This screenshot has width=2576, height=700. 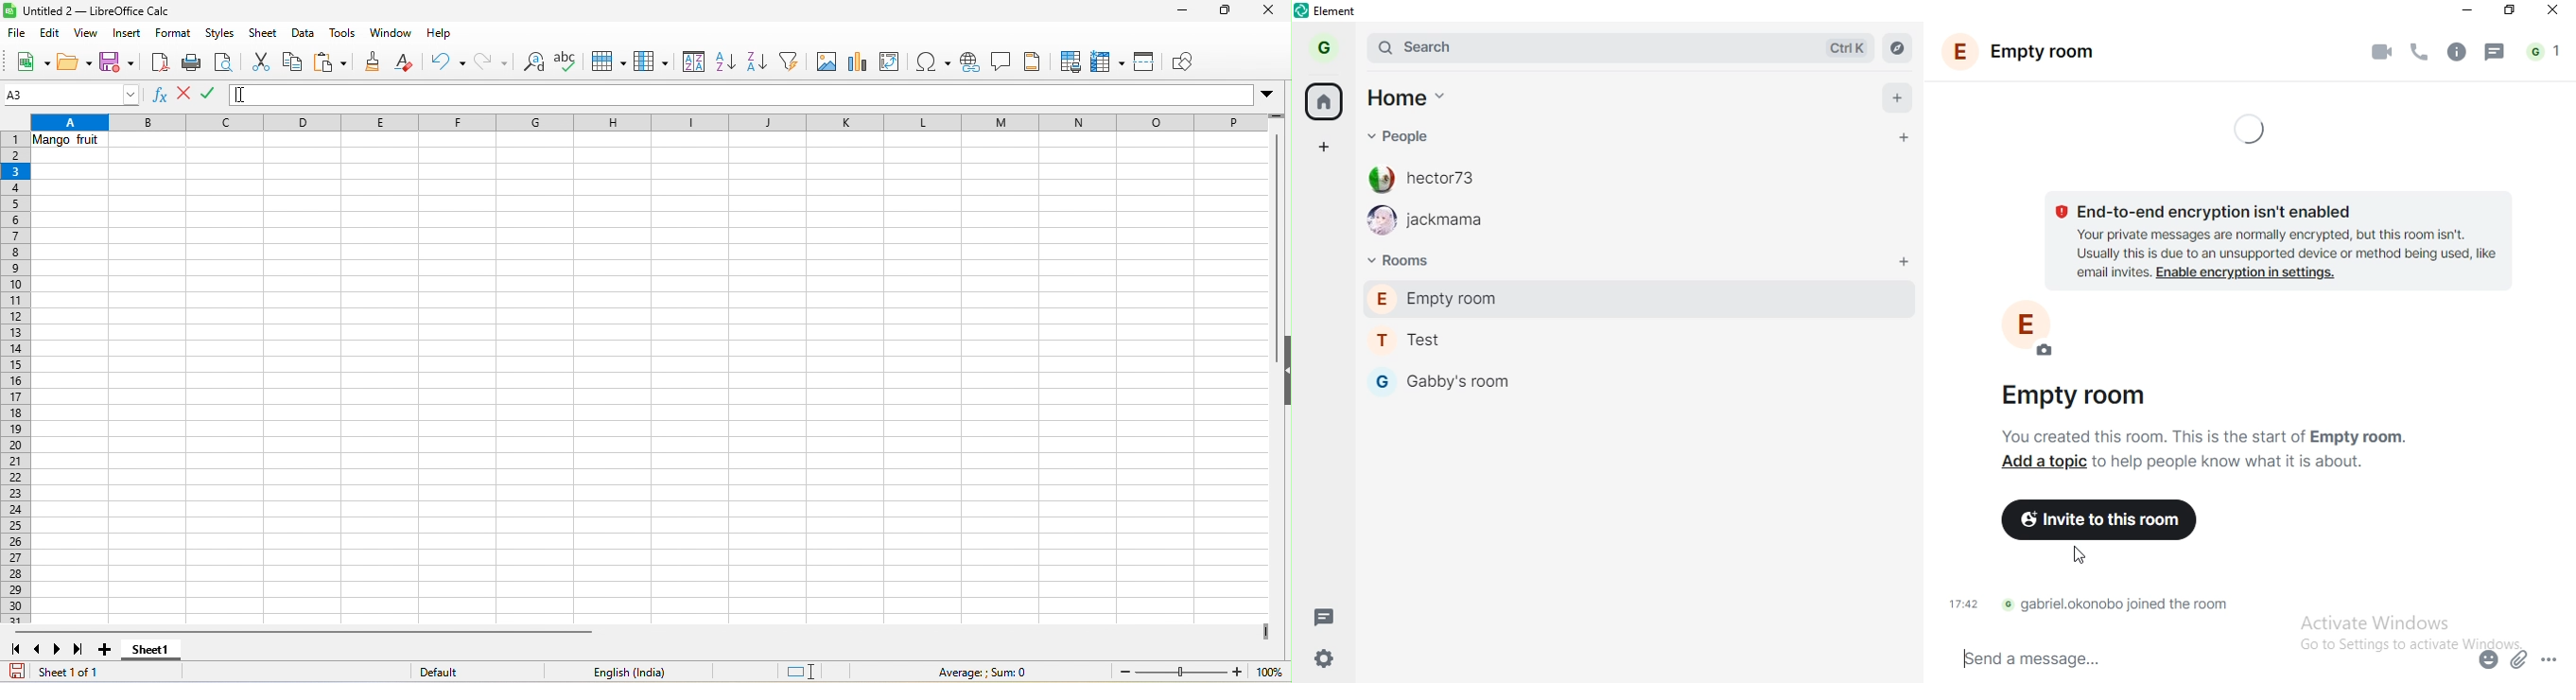 I want to click on paste, so click(x=331, y=63).